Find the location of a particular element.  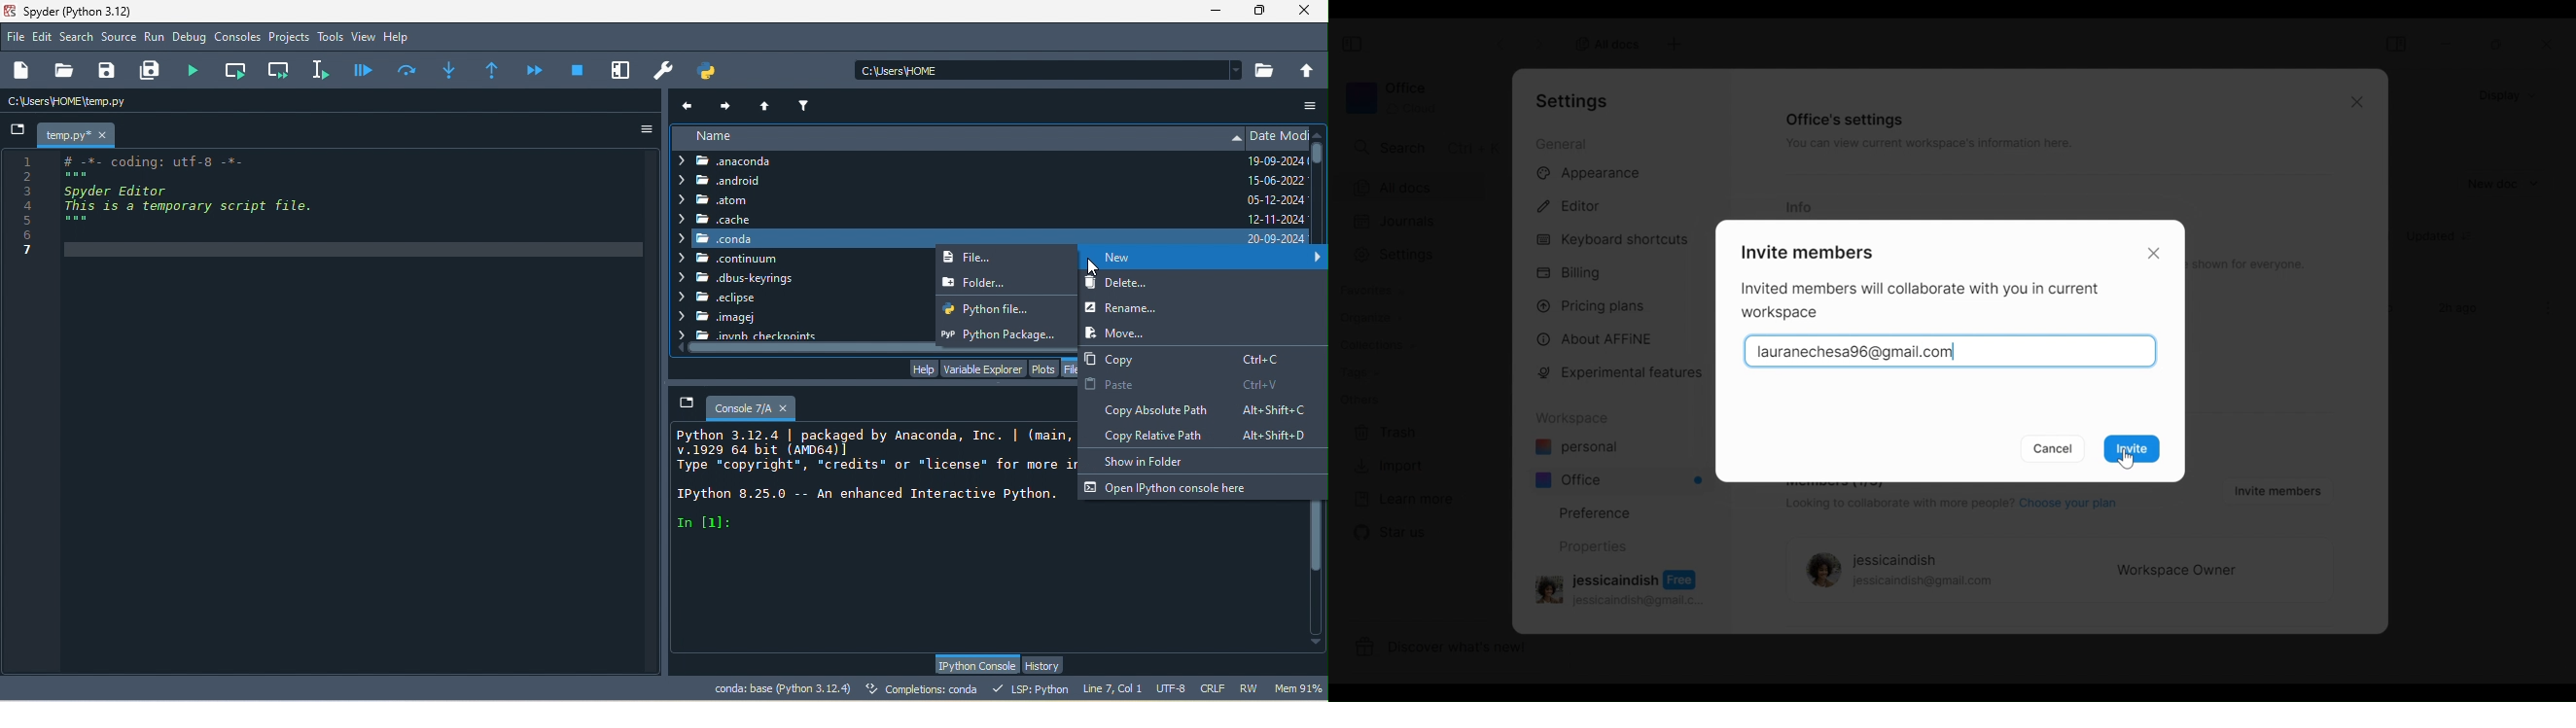

python console is located at coordinates (975, 665).